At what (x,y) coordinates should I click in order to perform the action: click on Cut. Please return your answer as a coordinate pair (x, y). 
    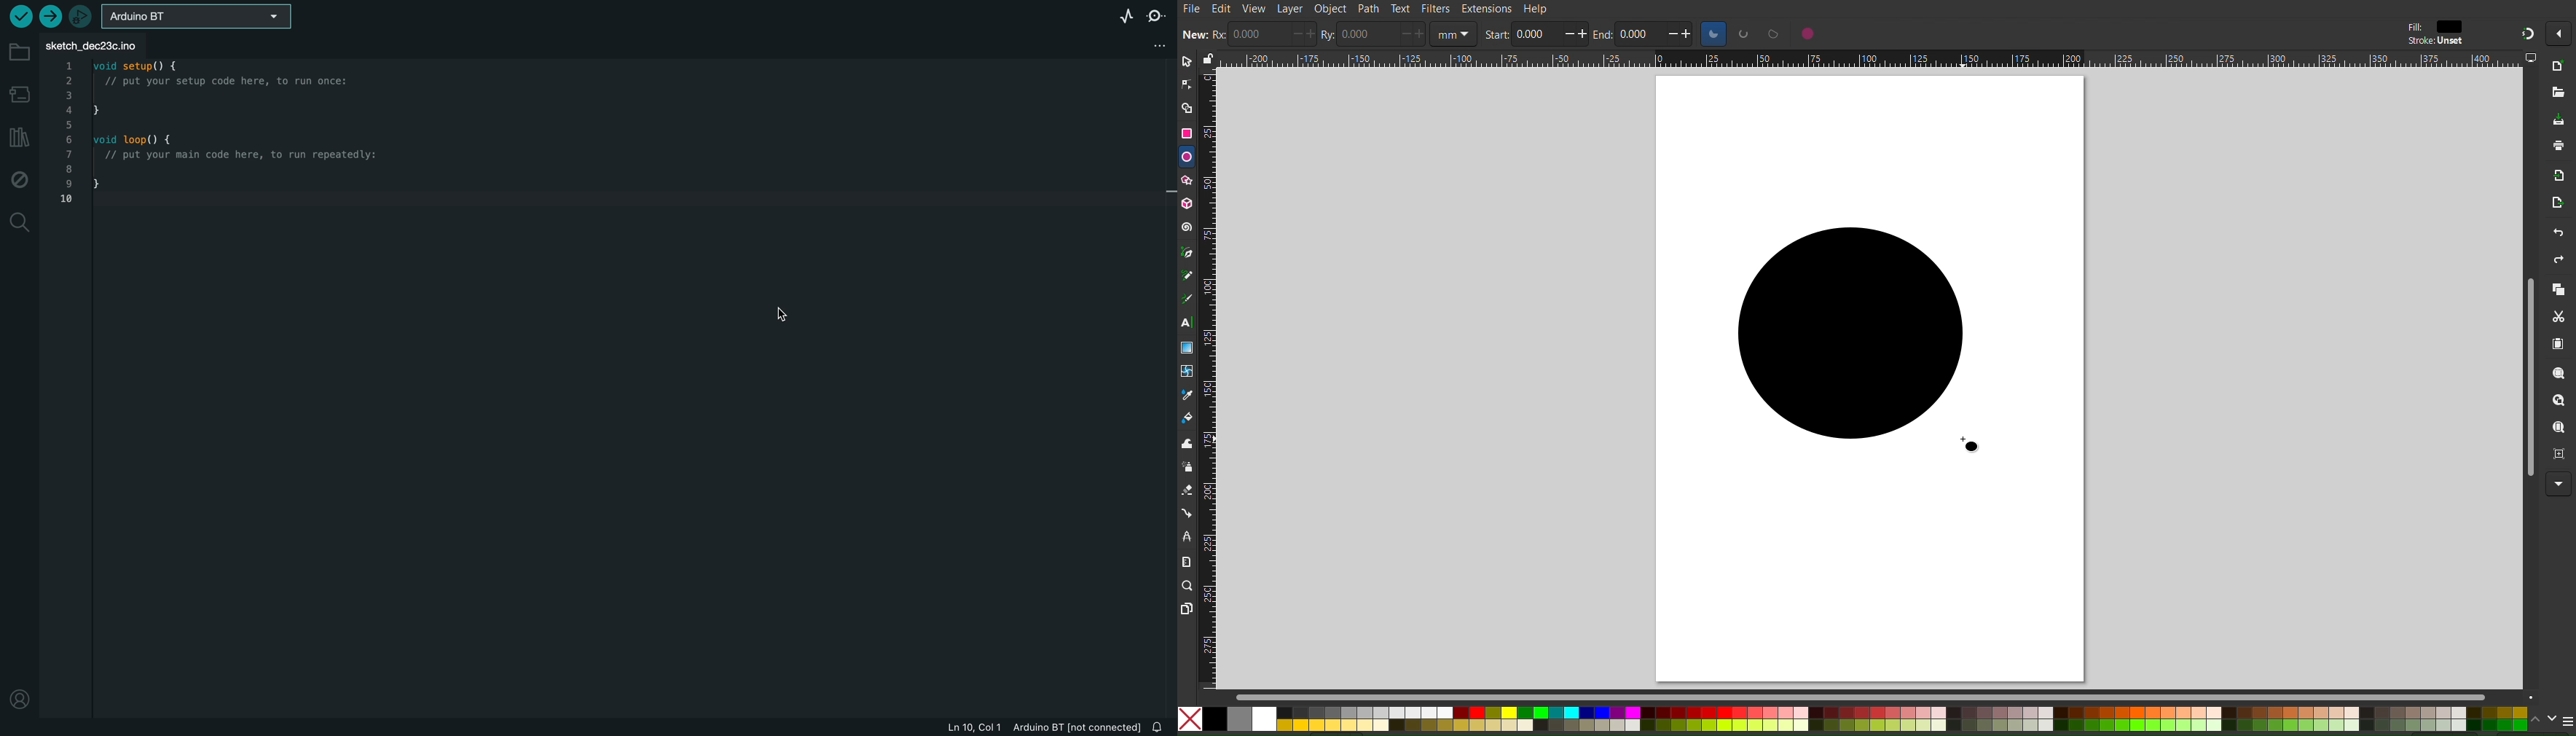
    Looking at the image, I should click on (2558, 317).